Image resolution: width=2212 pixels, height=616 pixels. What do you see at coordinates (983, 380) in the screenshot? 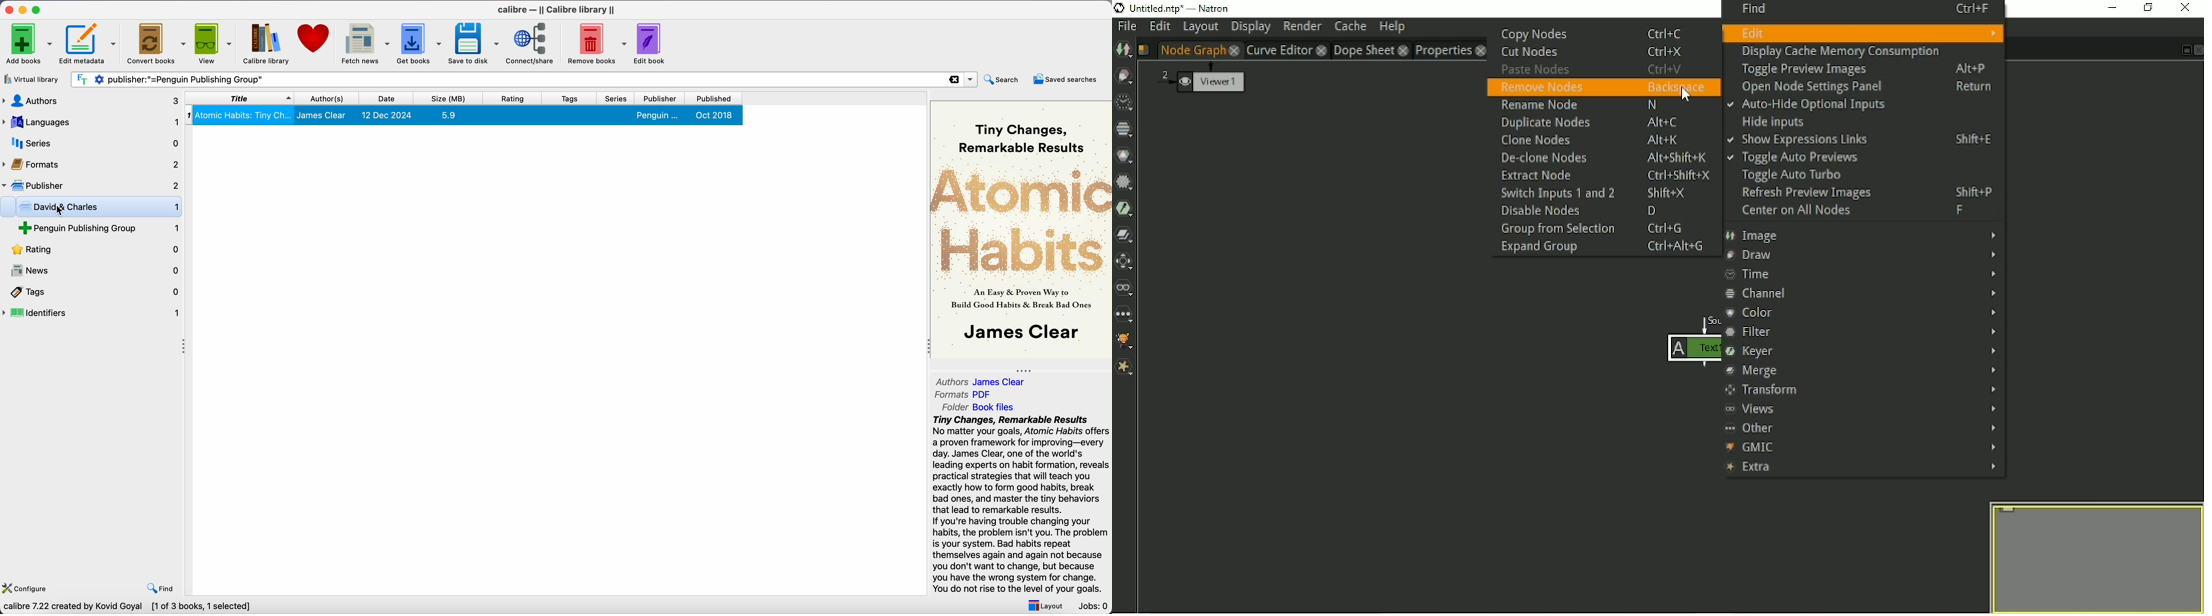
I see `Authors Esme Crick` at bounding box center [983, 380].